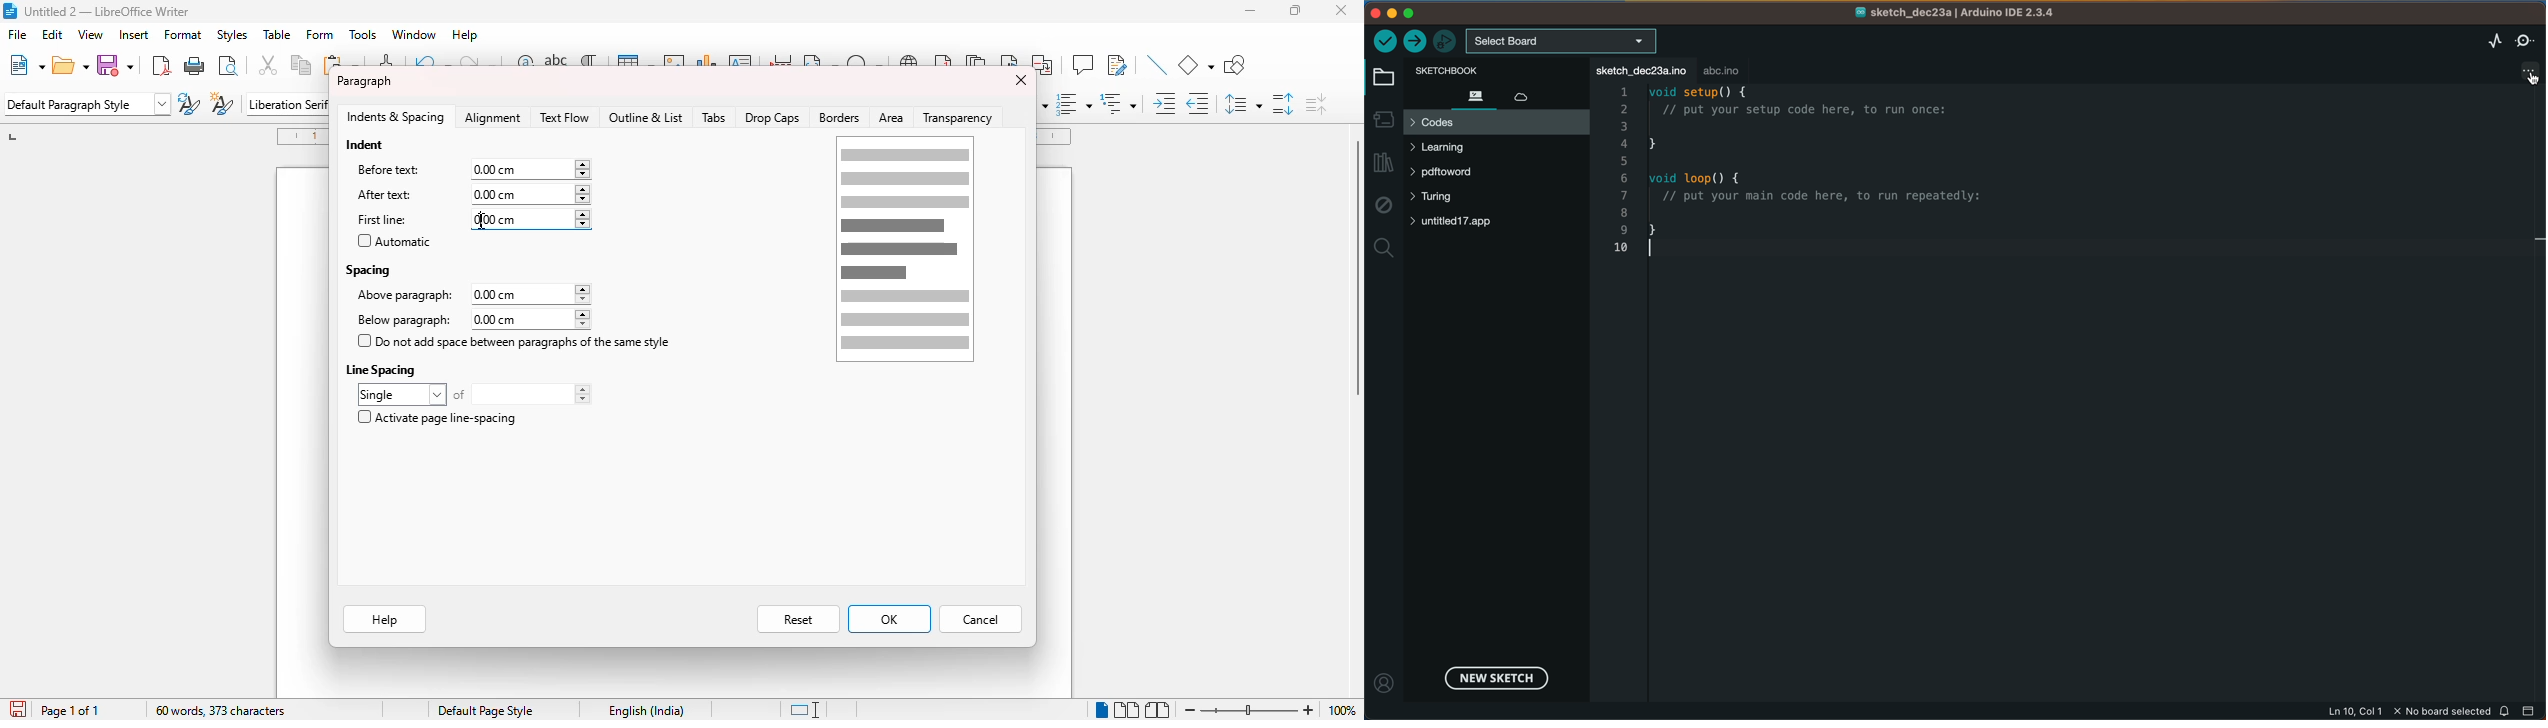  I want to click on tabs, so click(714, 118).